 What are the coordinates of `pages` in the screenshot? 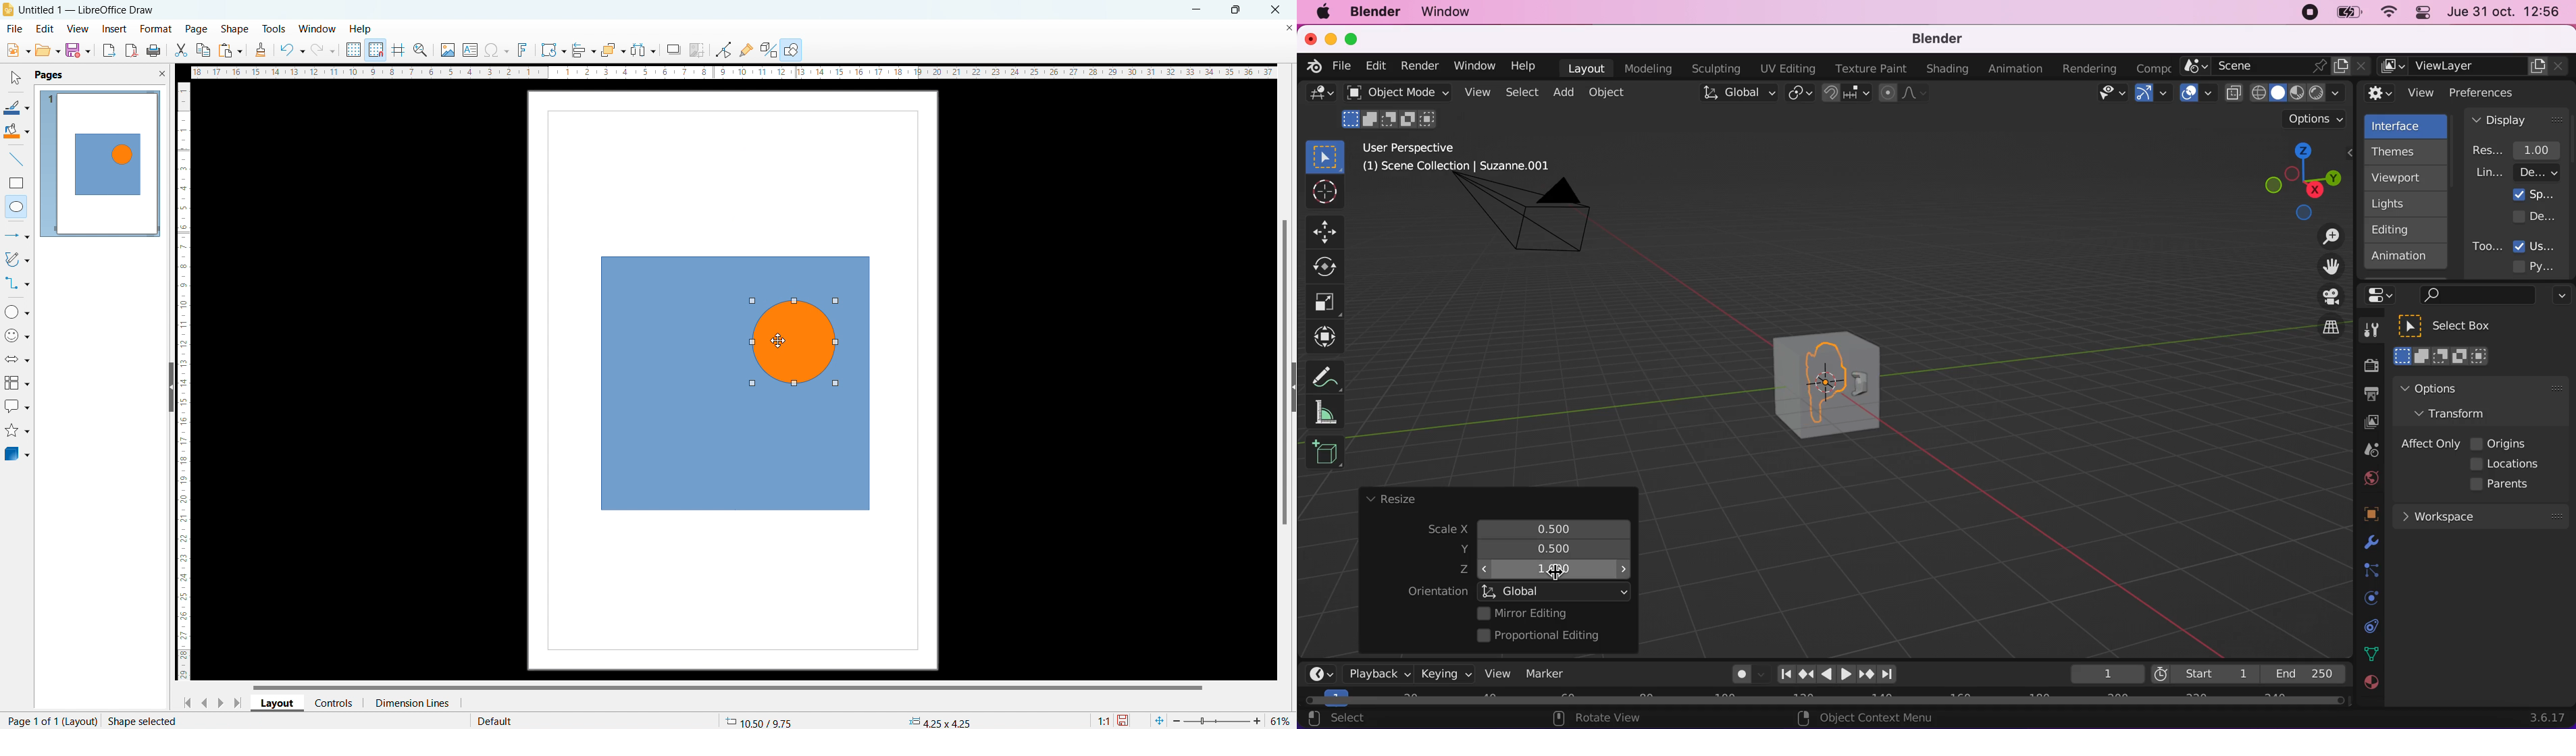 It's located at (48, 74).